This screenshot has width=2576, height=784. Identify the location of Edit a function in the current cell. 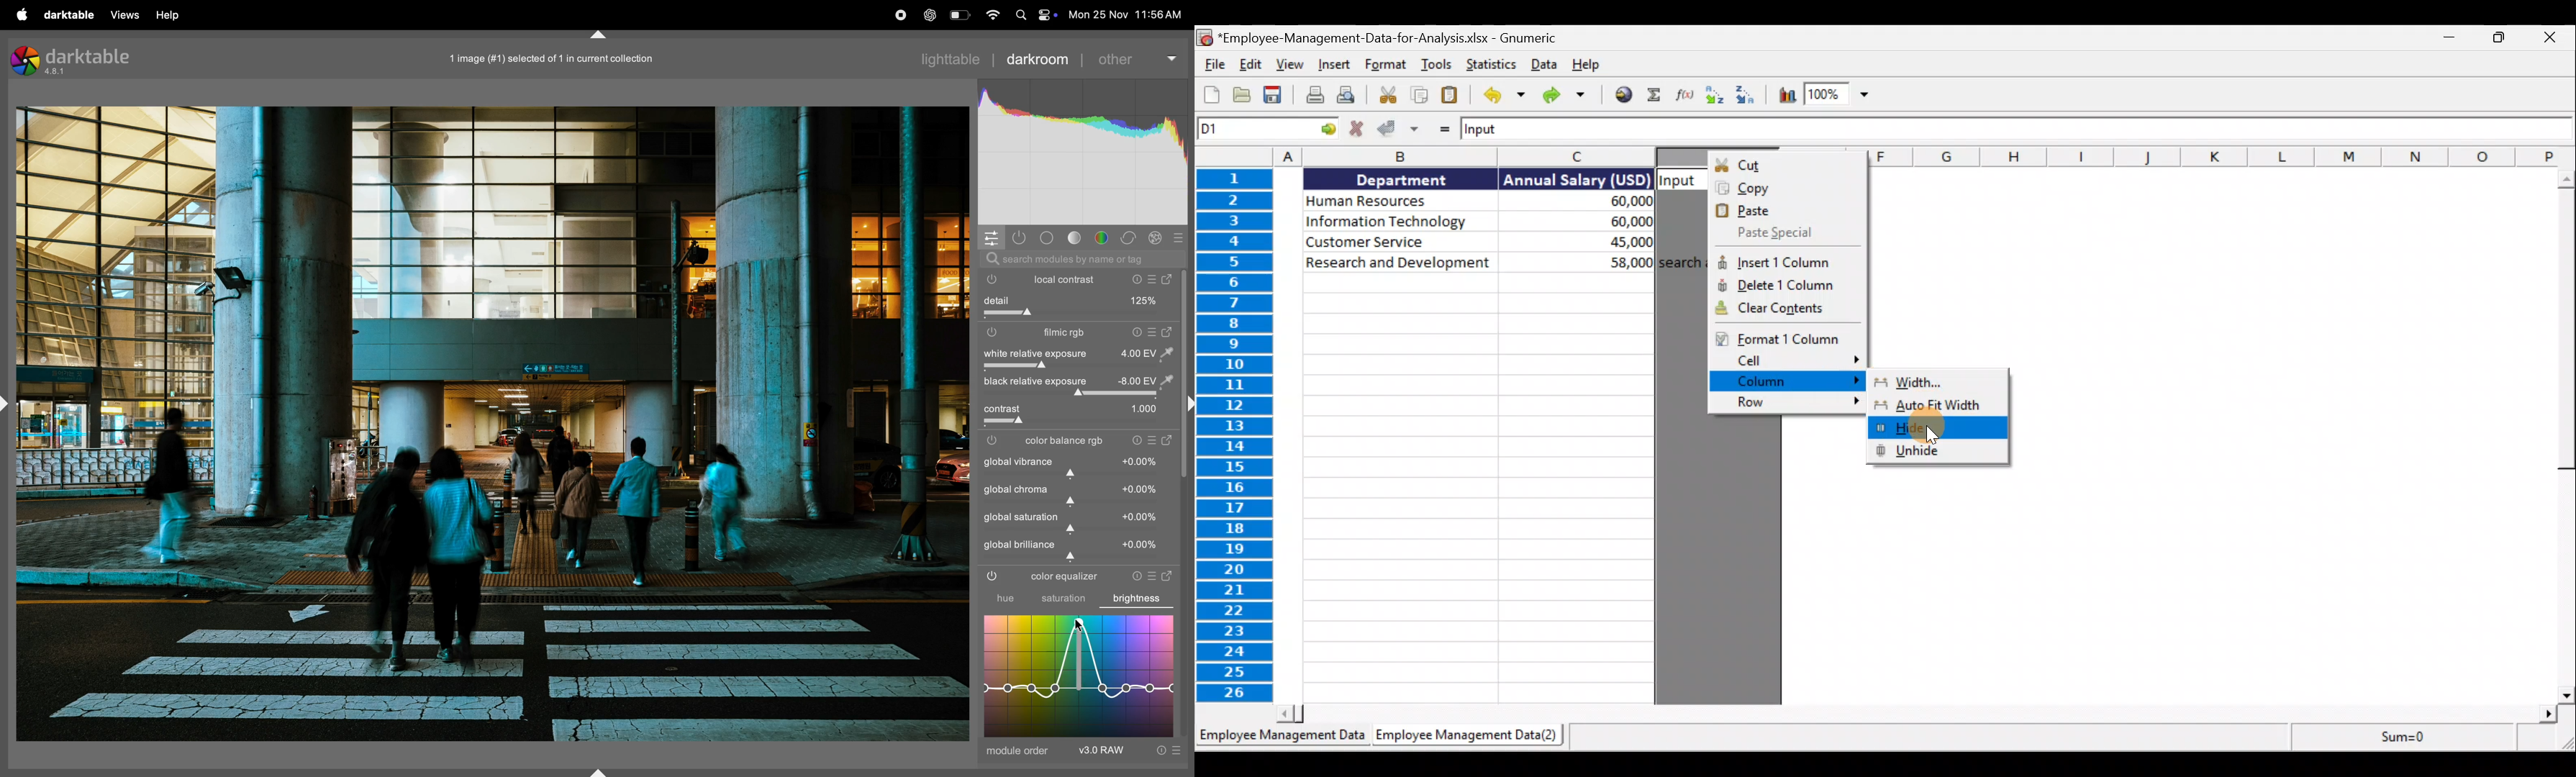
(1684, 96).